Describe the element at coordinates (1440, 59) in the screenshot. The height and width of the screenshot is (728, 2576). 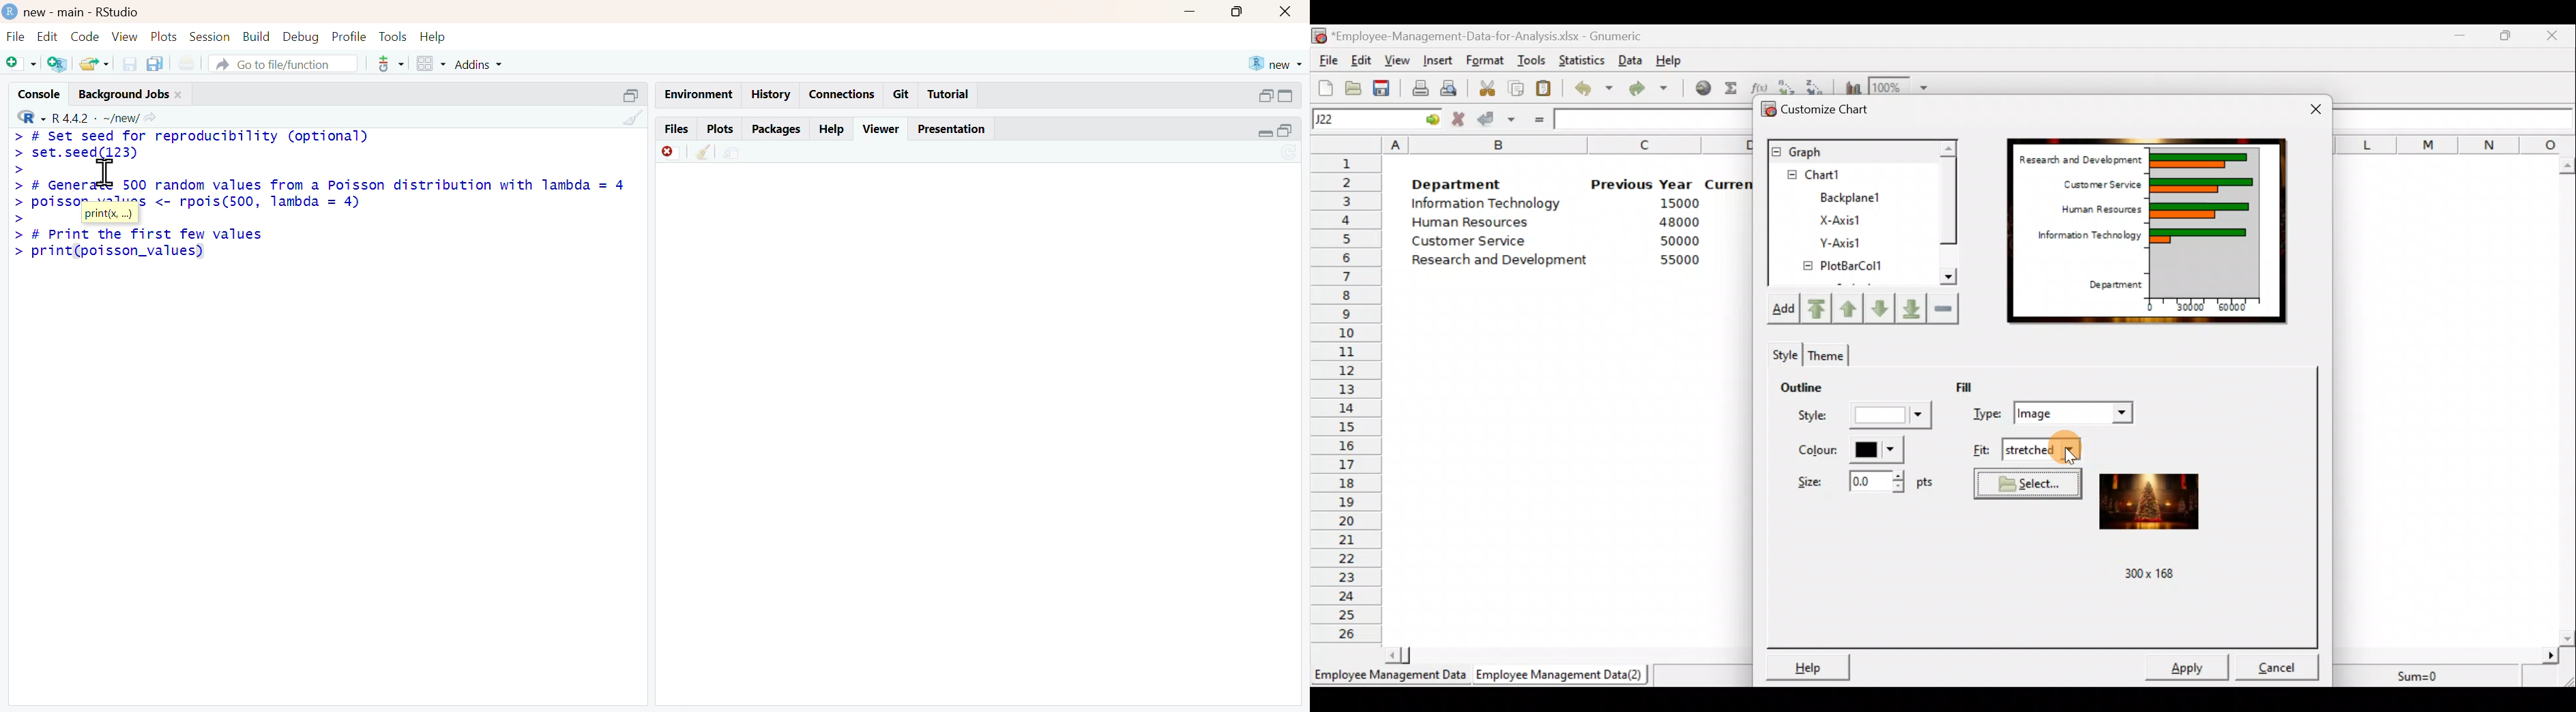
I see `Insert` at that location.